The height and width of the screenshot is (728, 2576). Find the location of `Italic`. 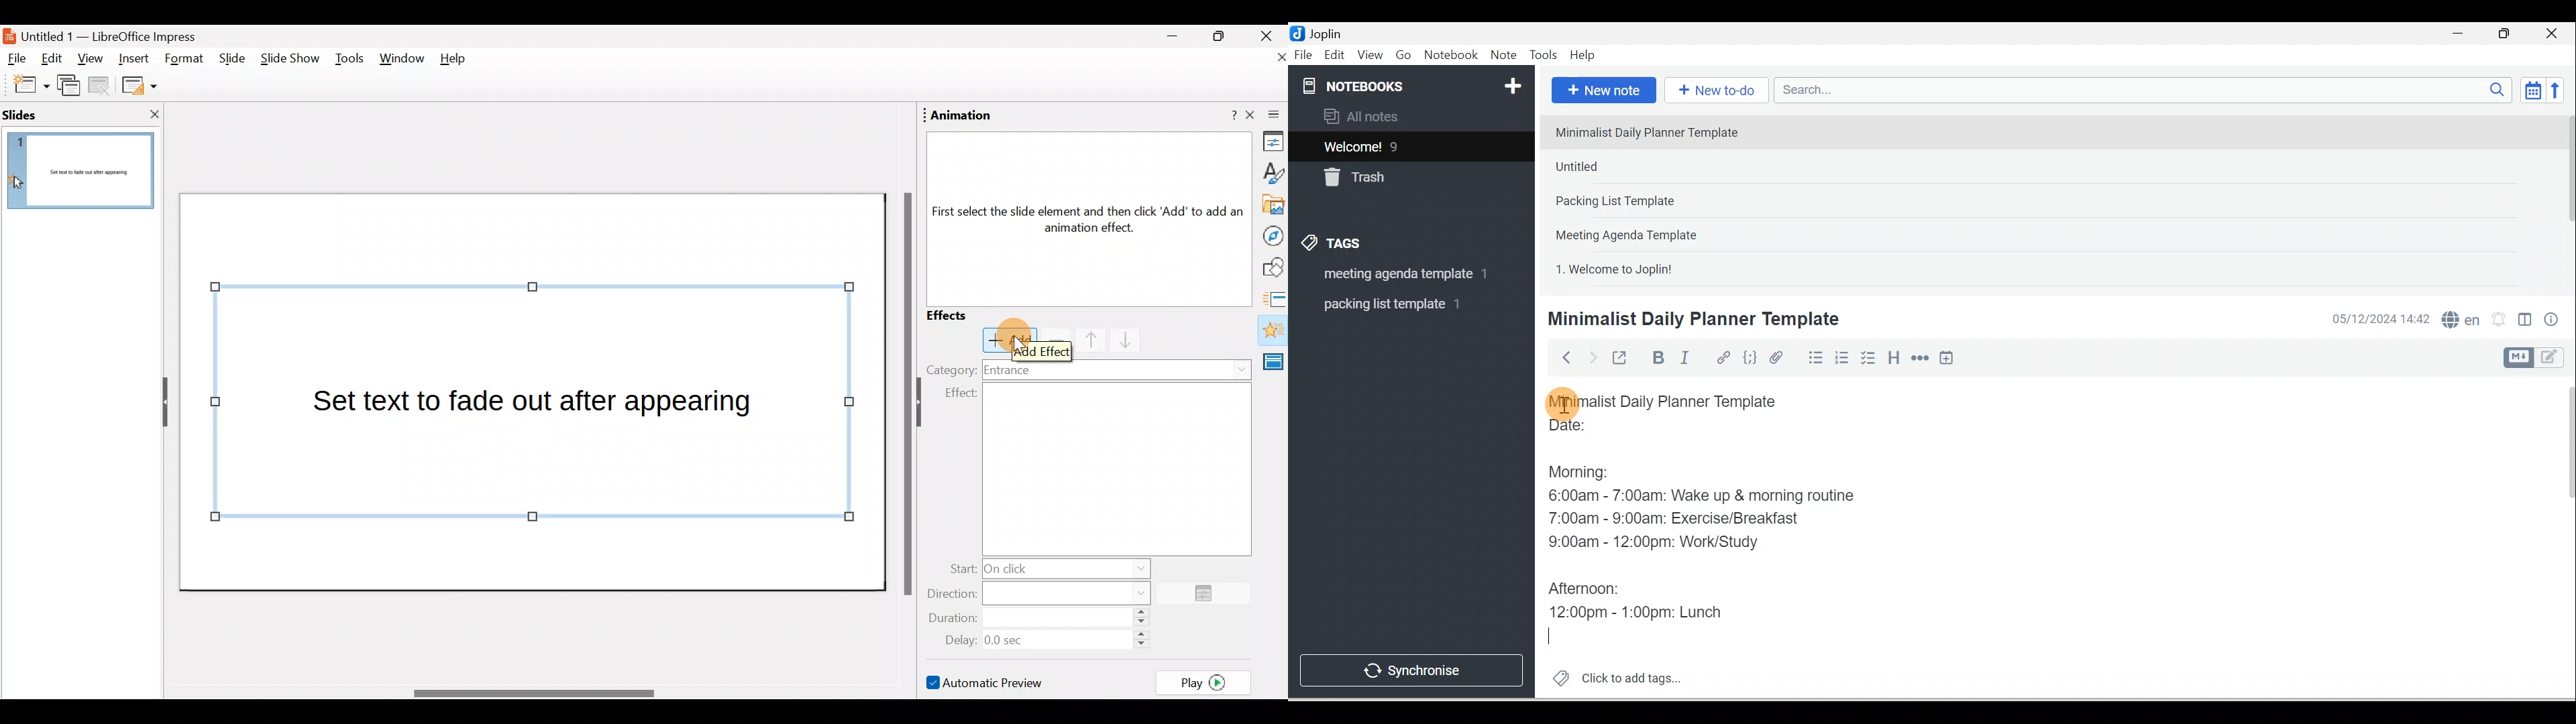

Italic is located at coordinates (1687, 360).